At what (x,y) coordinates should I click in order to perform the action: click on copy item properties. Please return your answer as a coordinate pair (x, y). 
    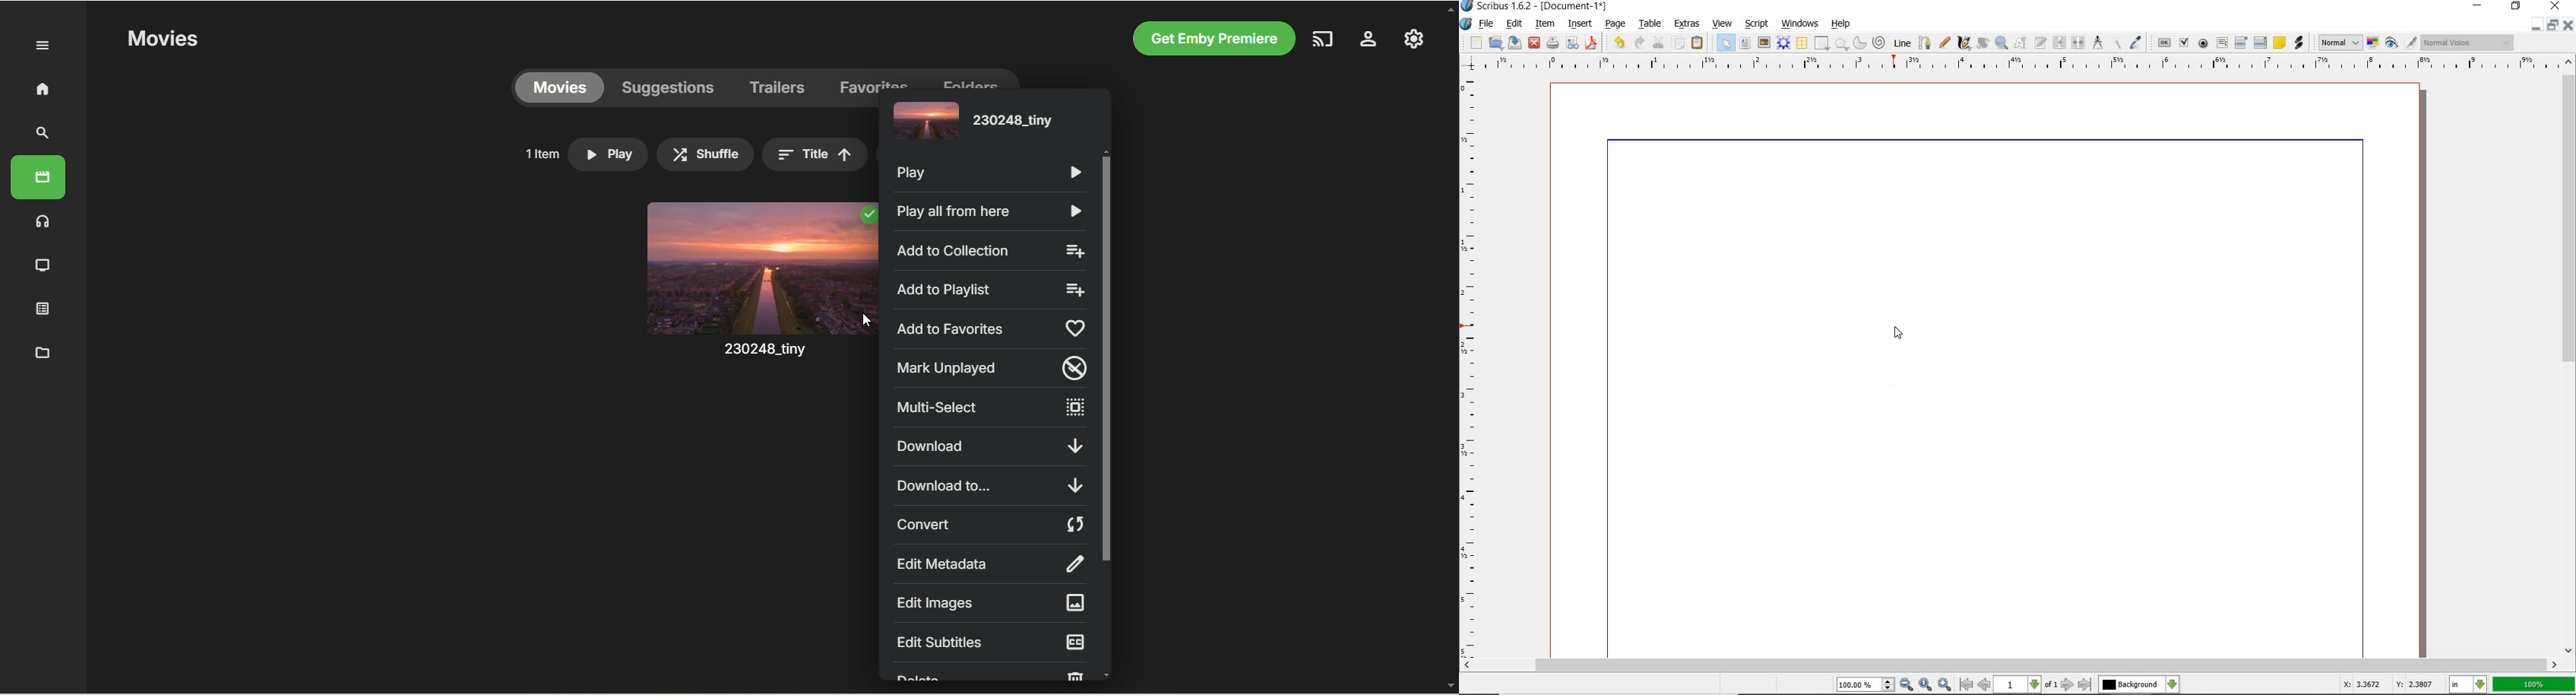
    Looking at the image, I should click on (2117, 42).